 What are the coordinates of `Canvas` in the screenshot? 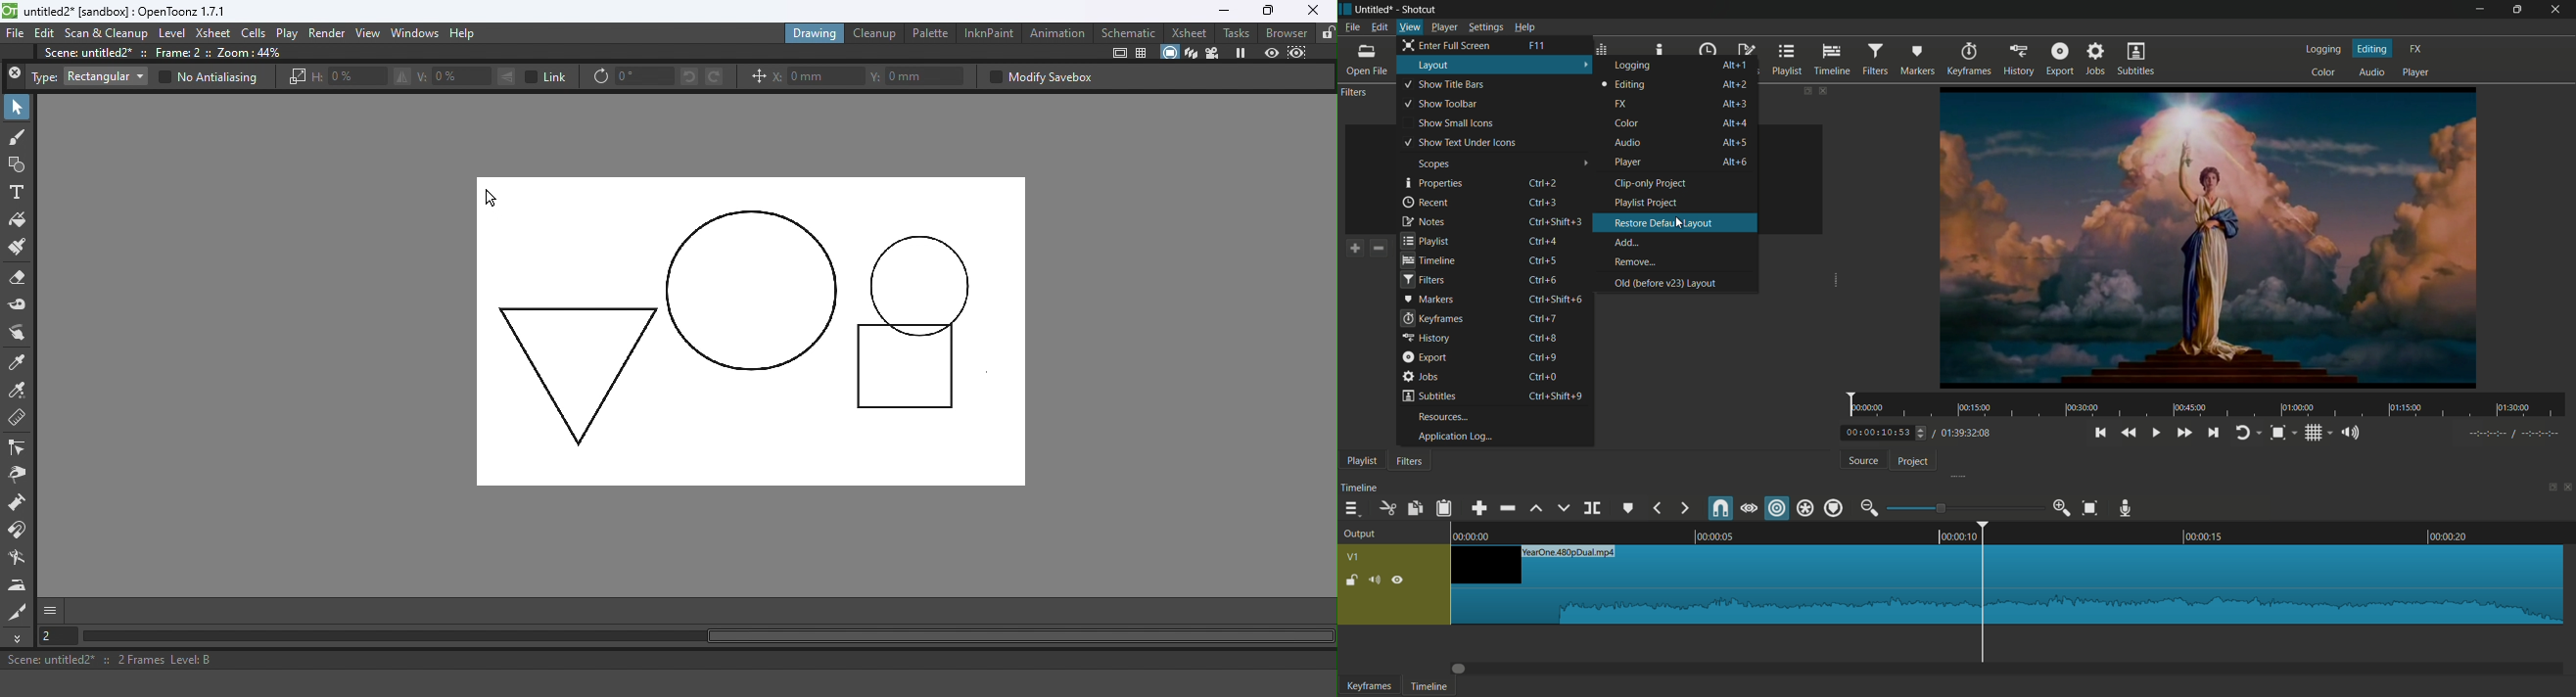 It's located at (753, 333).